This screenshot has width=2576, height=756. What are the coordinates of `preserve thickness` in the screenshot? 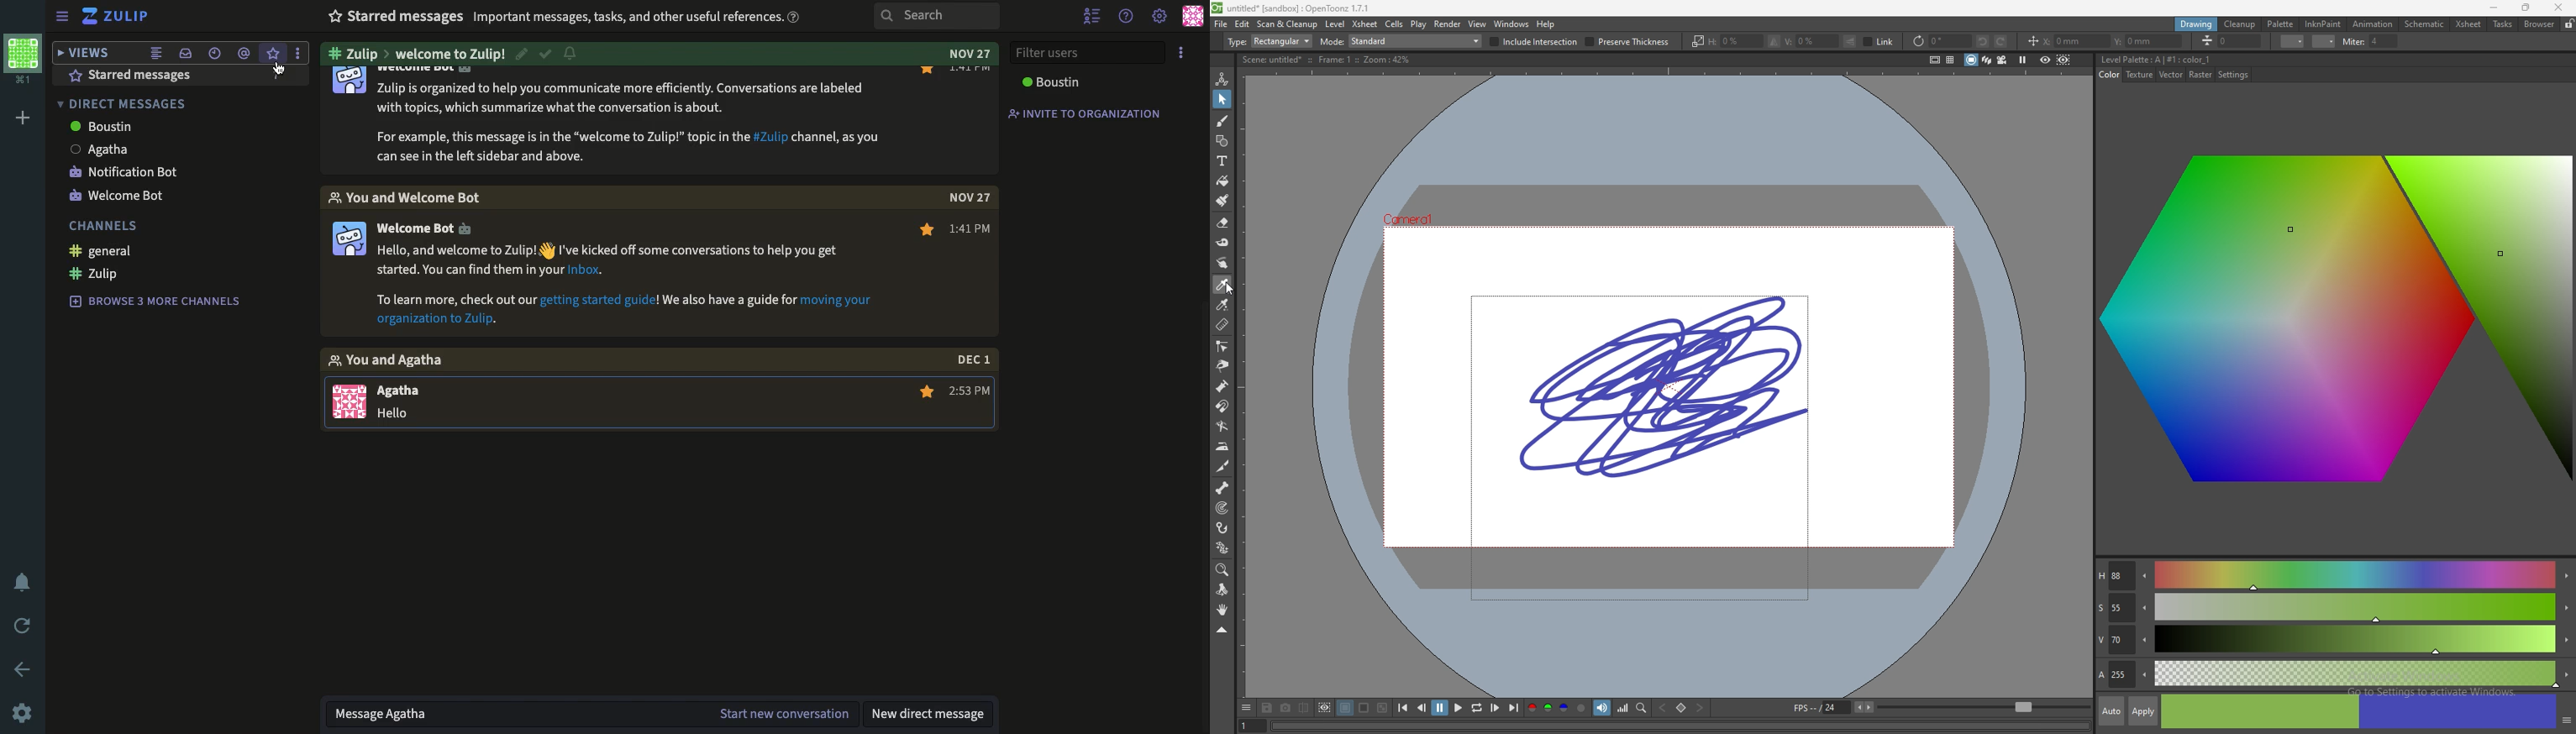 It's located at (1628, 42).